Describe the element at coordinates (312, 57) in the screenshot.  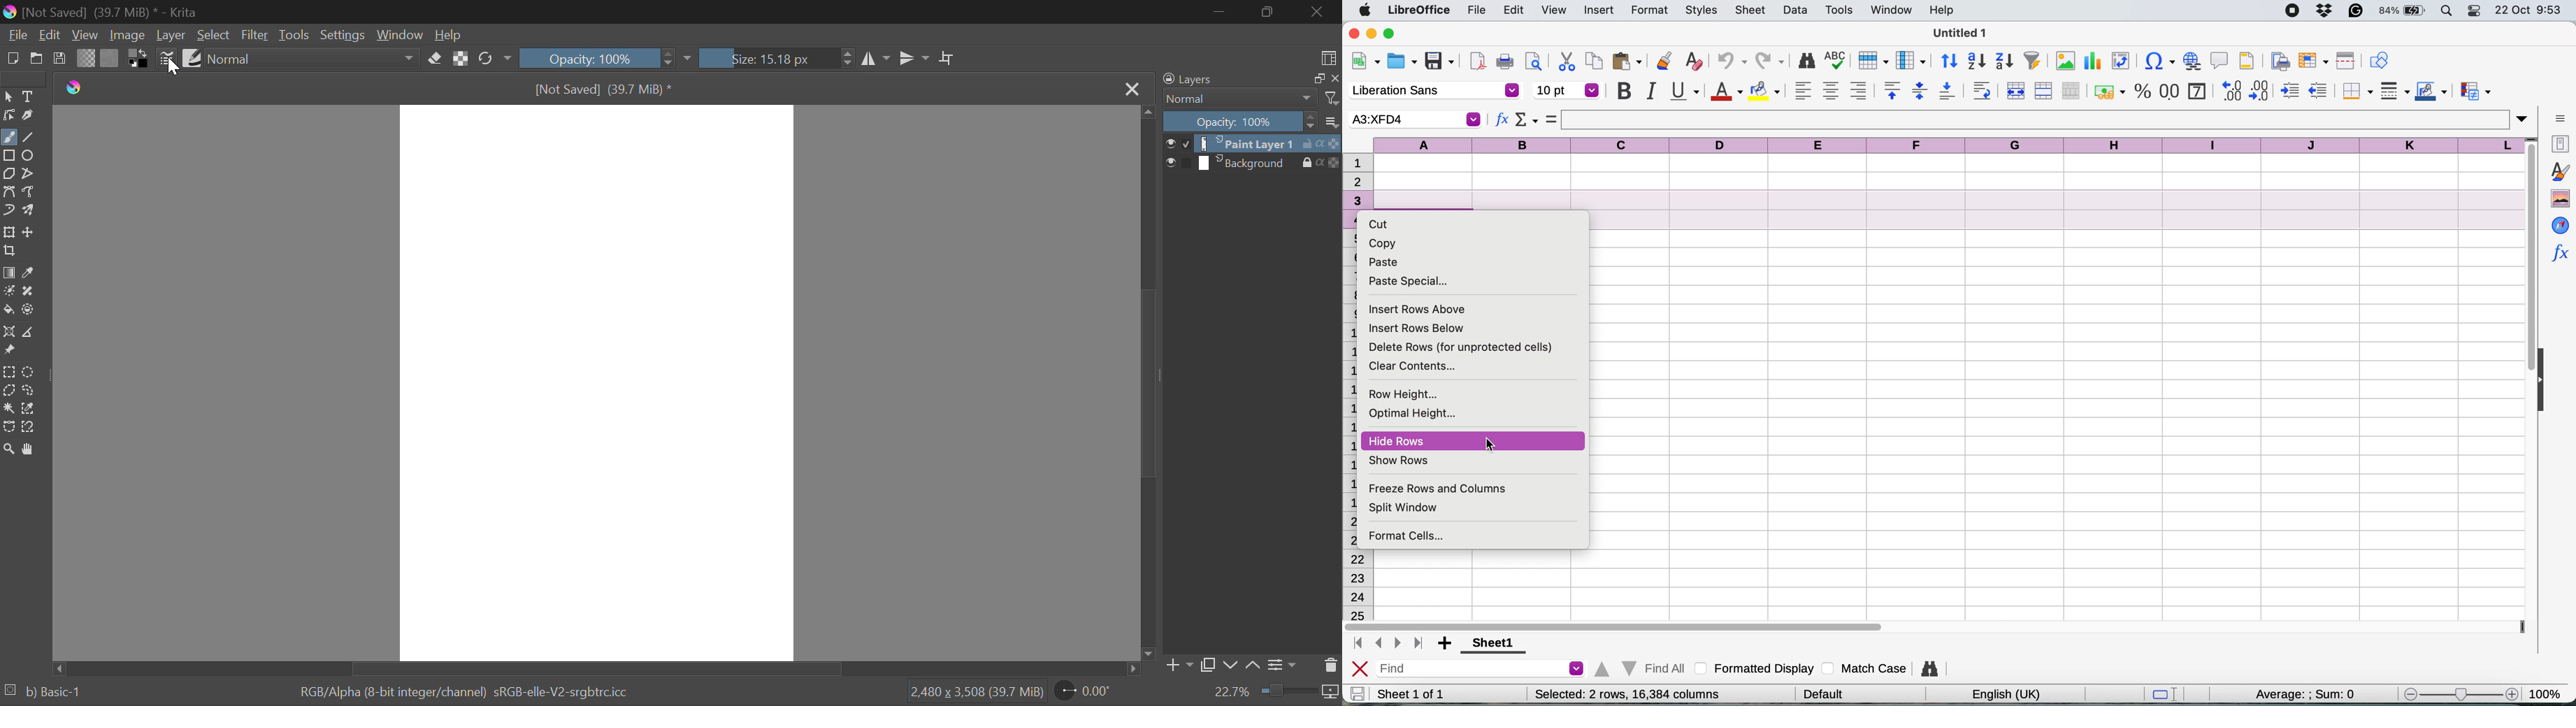
I see `Blending Mode` at that location.